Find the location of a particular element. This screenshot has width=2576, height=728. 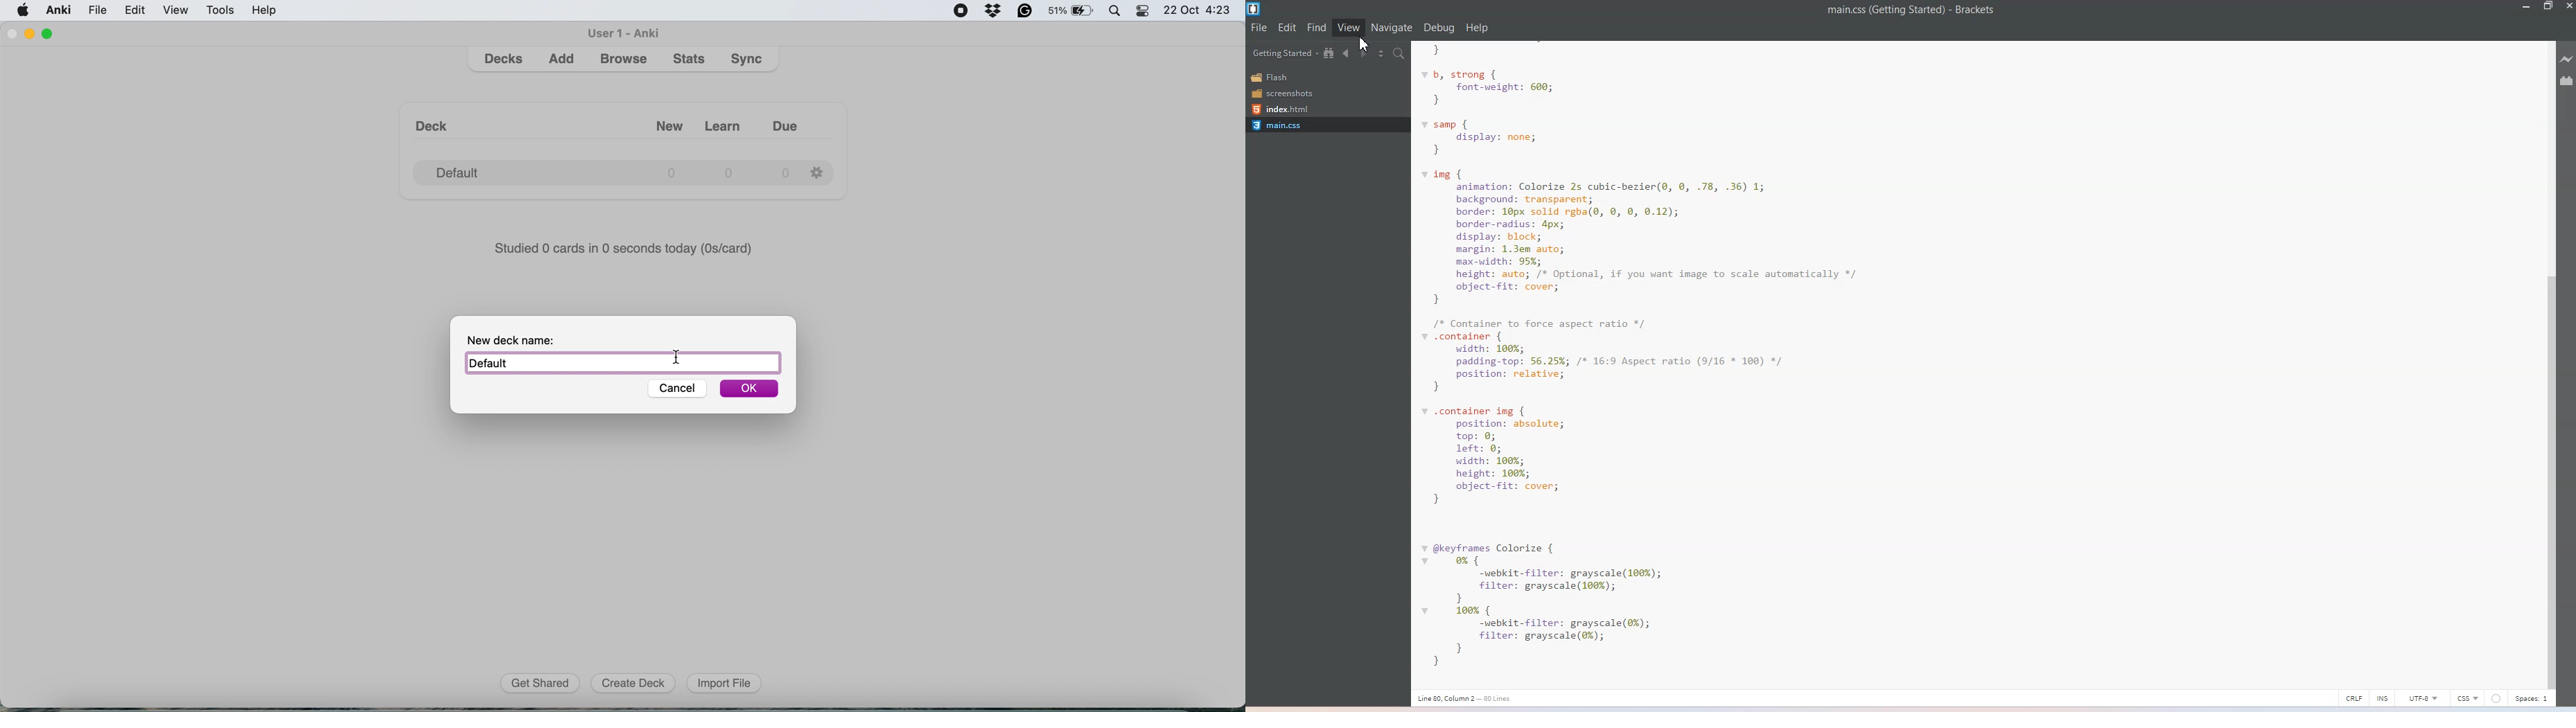

tools is located at coordinates (222, 12).